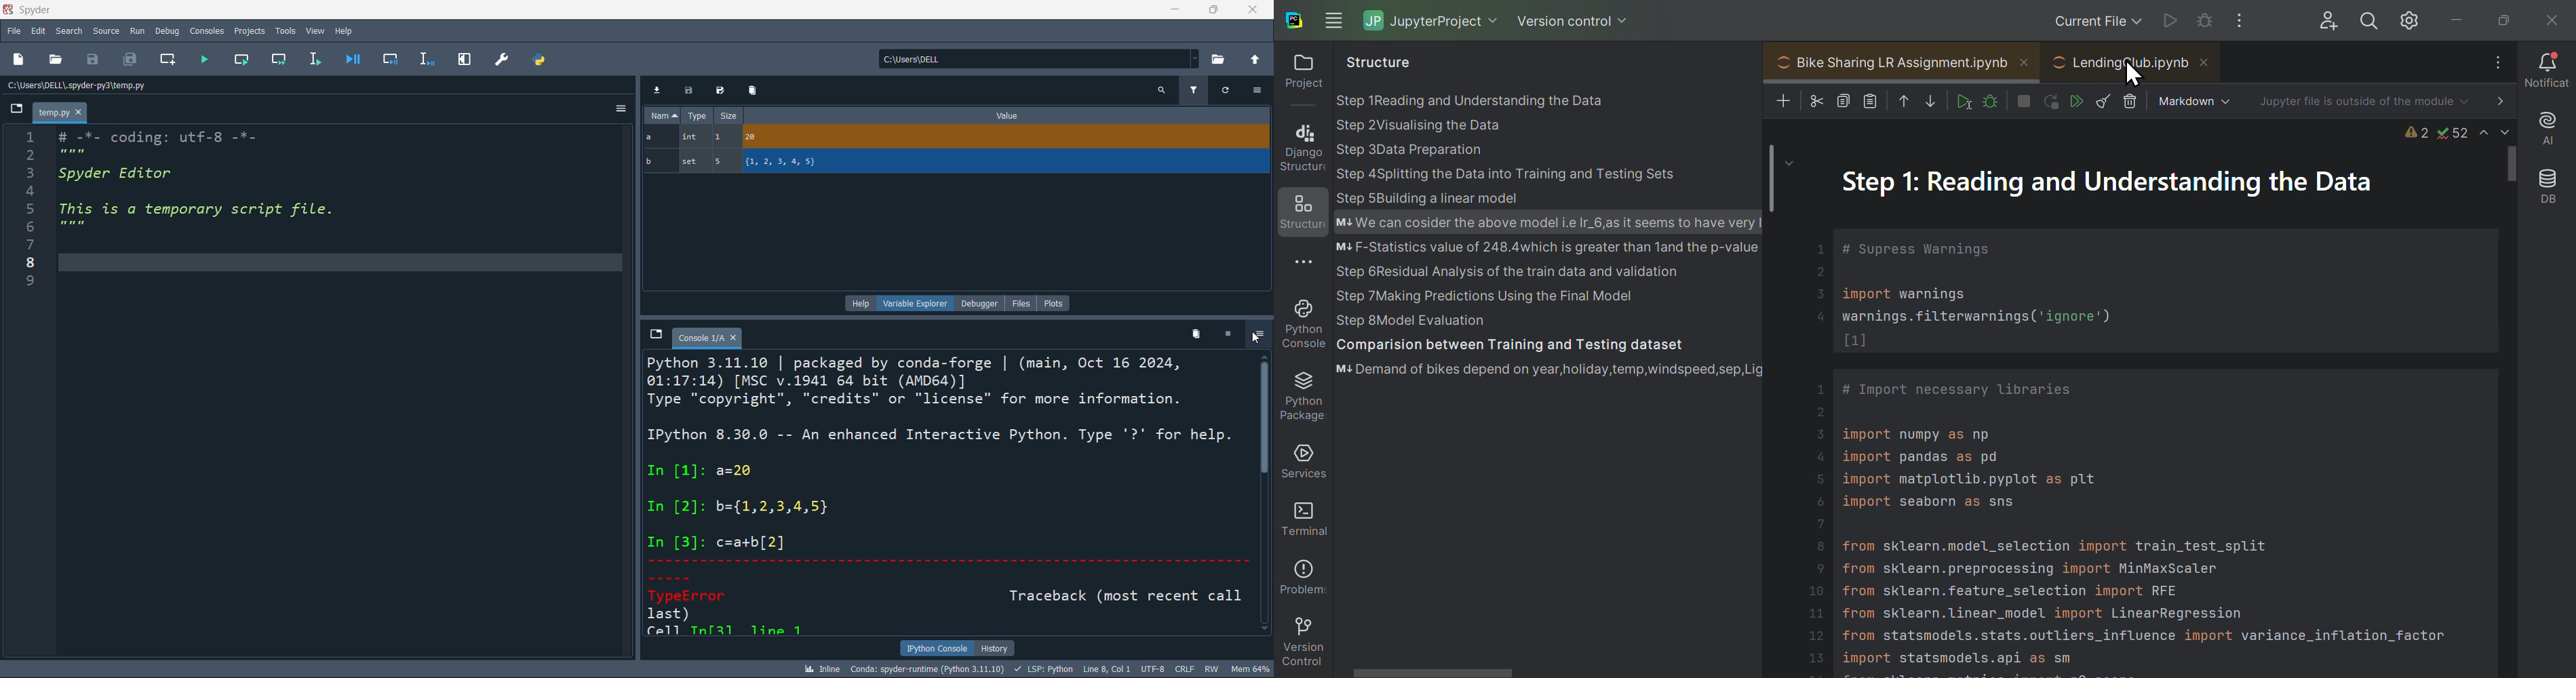 The height and width of the screenshot is (700, 2576). What do you see at coordinates (1007, 115) in the screenshot?
I see `value` at bounding box center [1007, 115].